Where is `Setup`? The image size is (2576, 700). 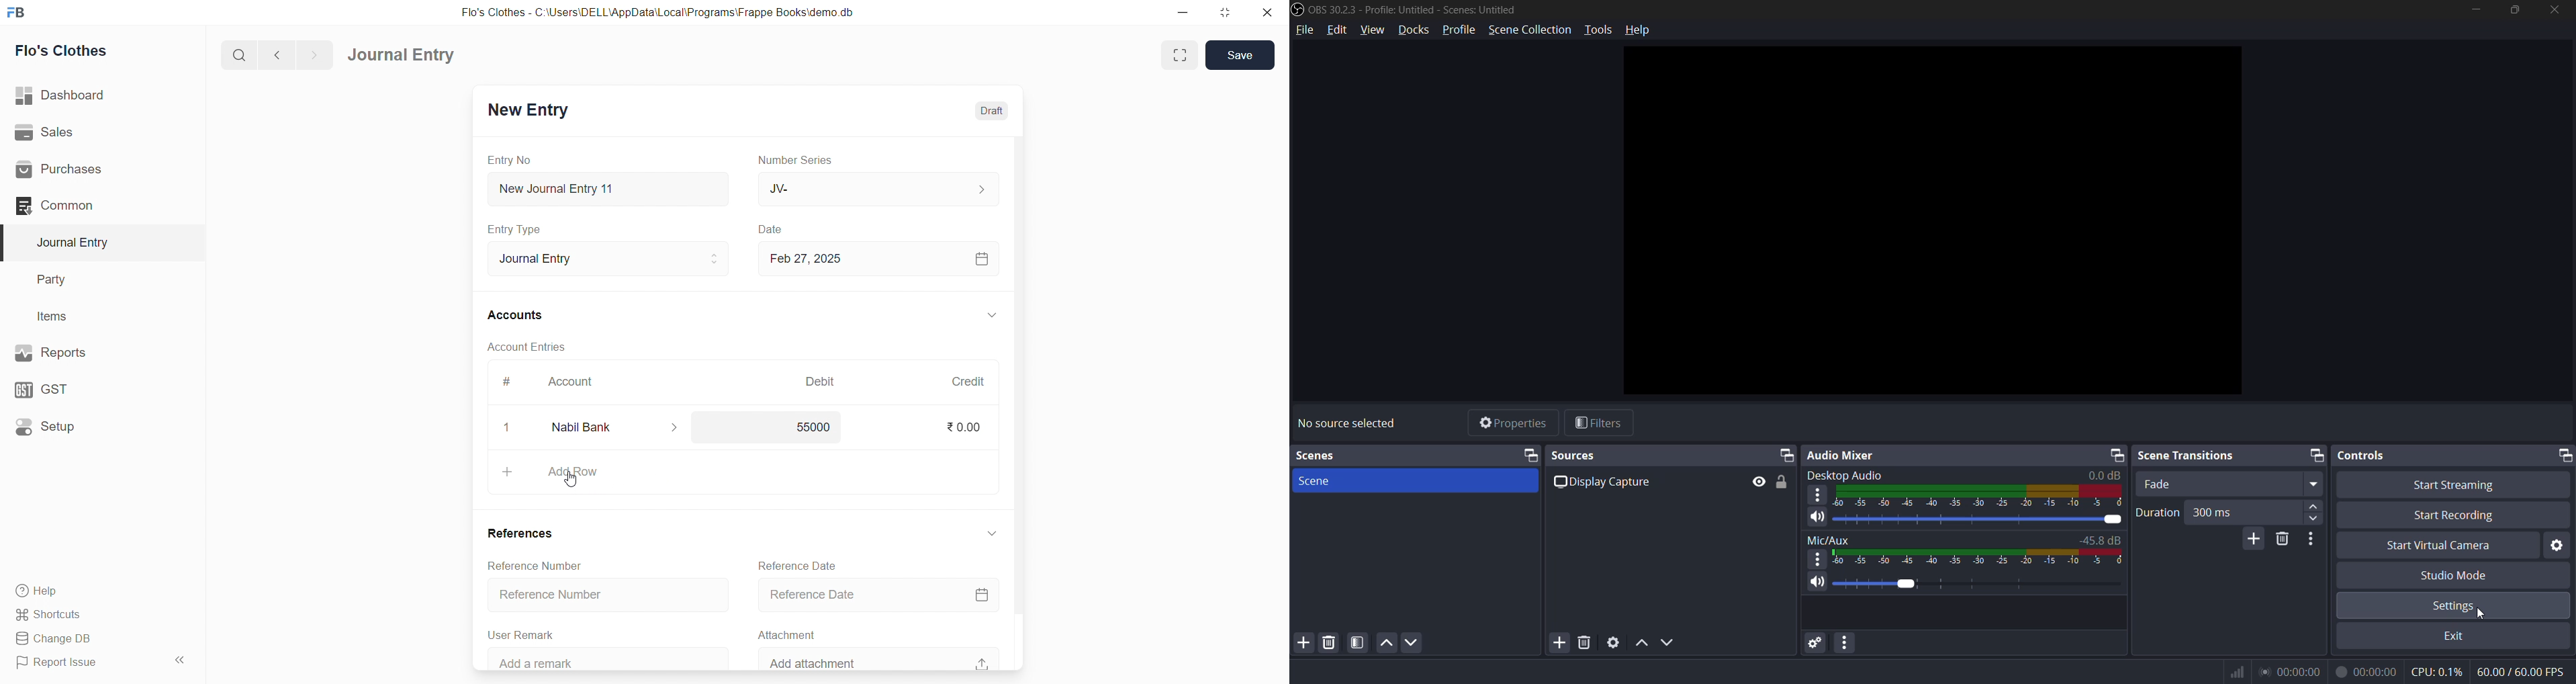
Setup is located at coordinates (77, 429).